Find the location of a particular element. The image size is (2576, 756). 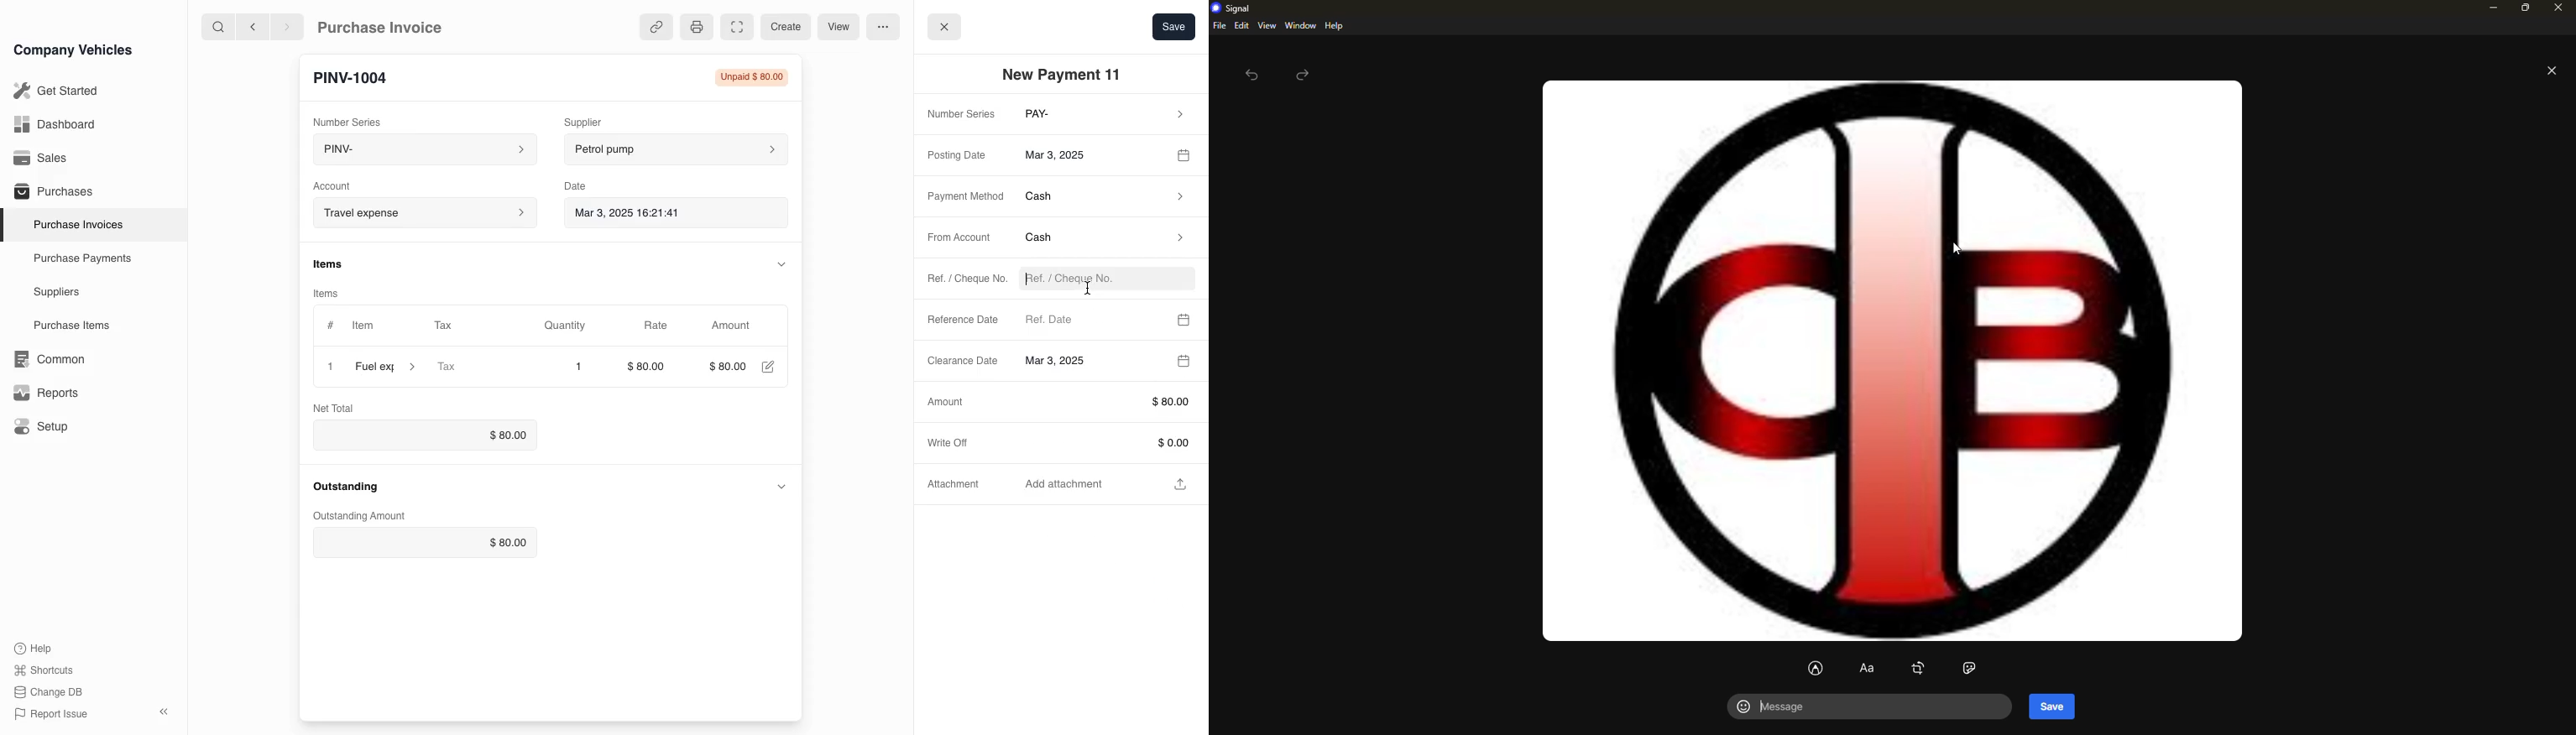

close sidebar is located at coordinates (165, 710).